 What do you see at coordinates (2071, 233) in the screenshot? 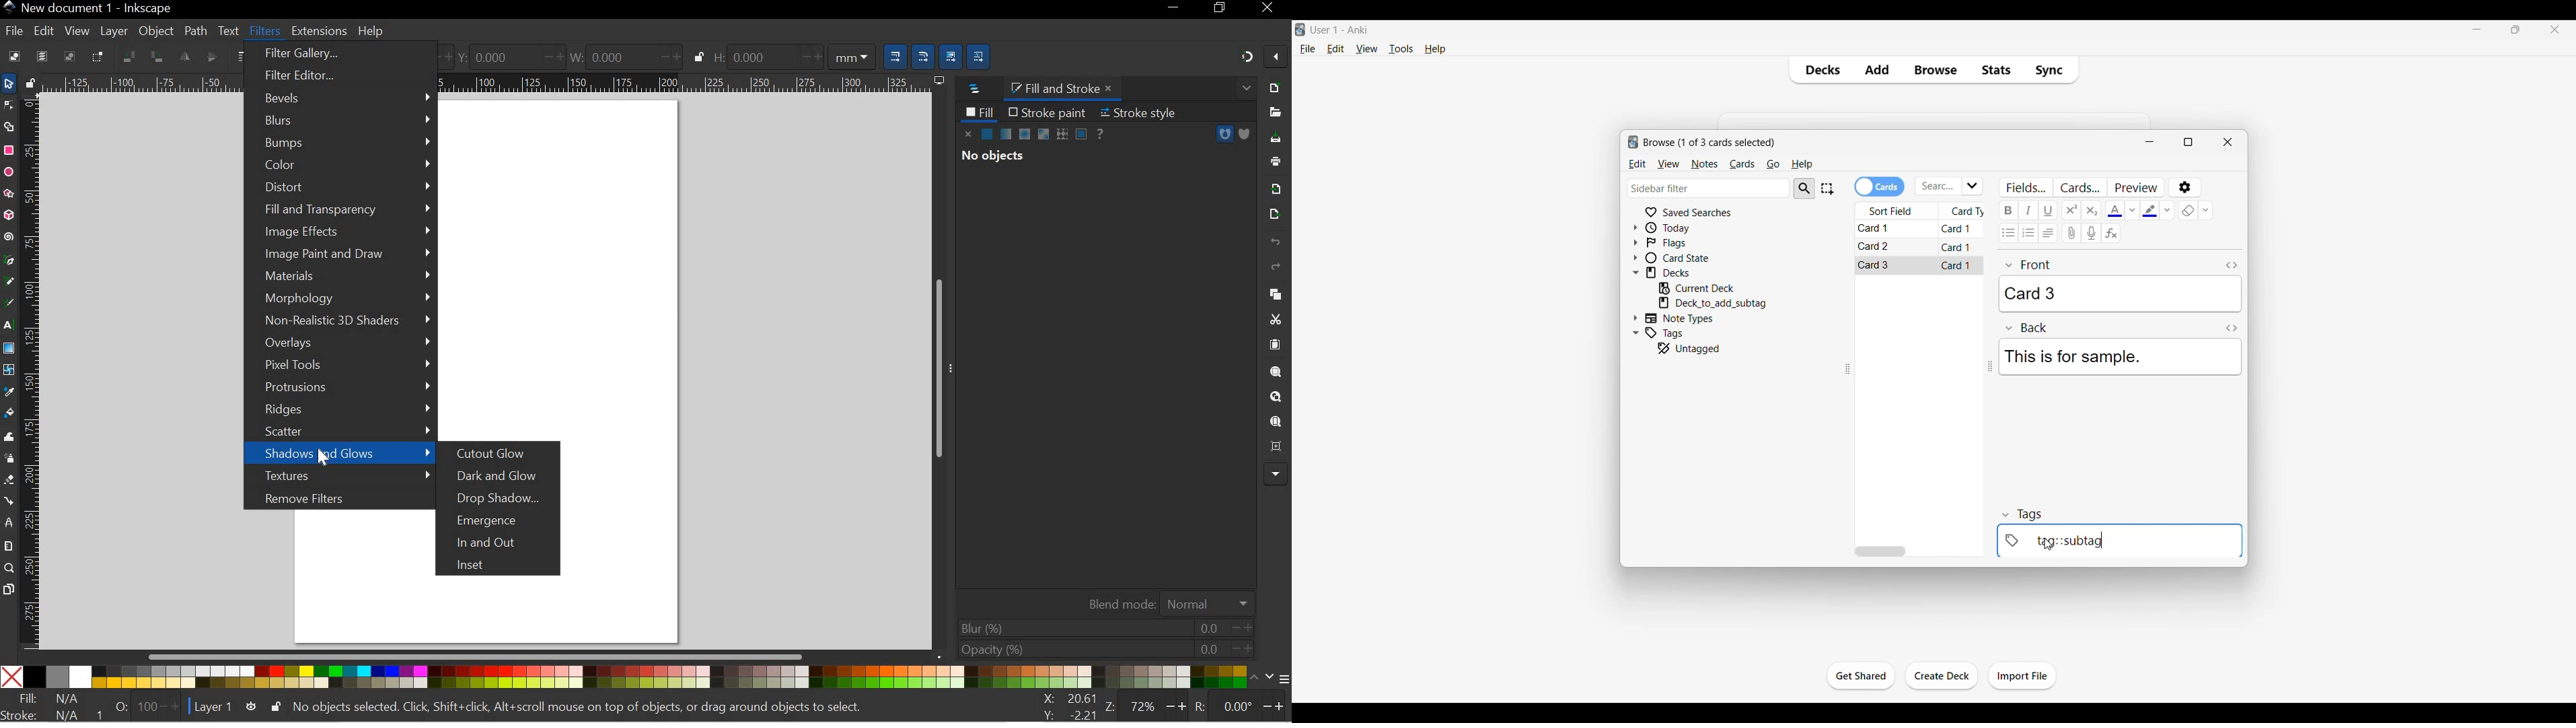
I see `Attach audio/video/picture` at bounding box center [2071, 233].